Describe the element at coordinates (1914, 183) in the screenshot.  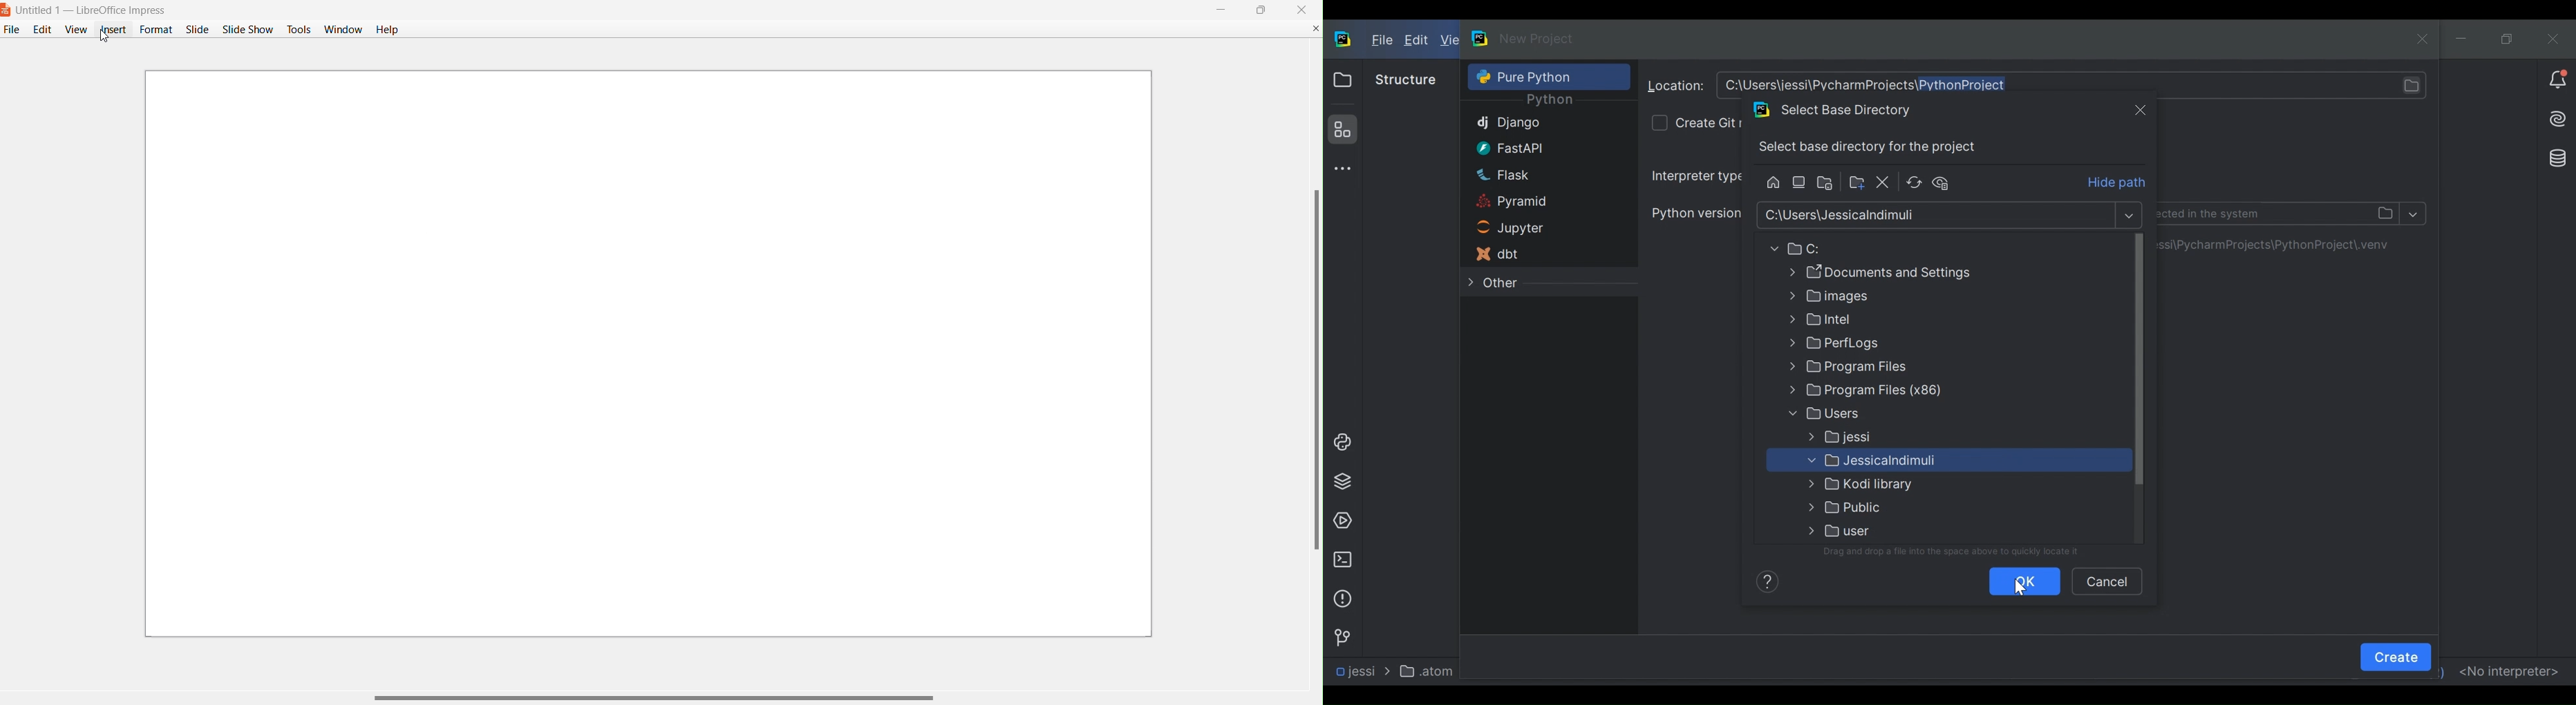
I see `Refresh` at that location.